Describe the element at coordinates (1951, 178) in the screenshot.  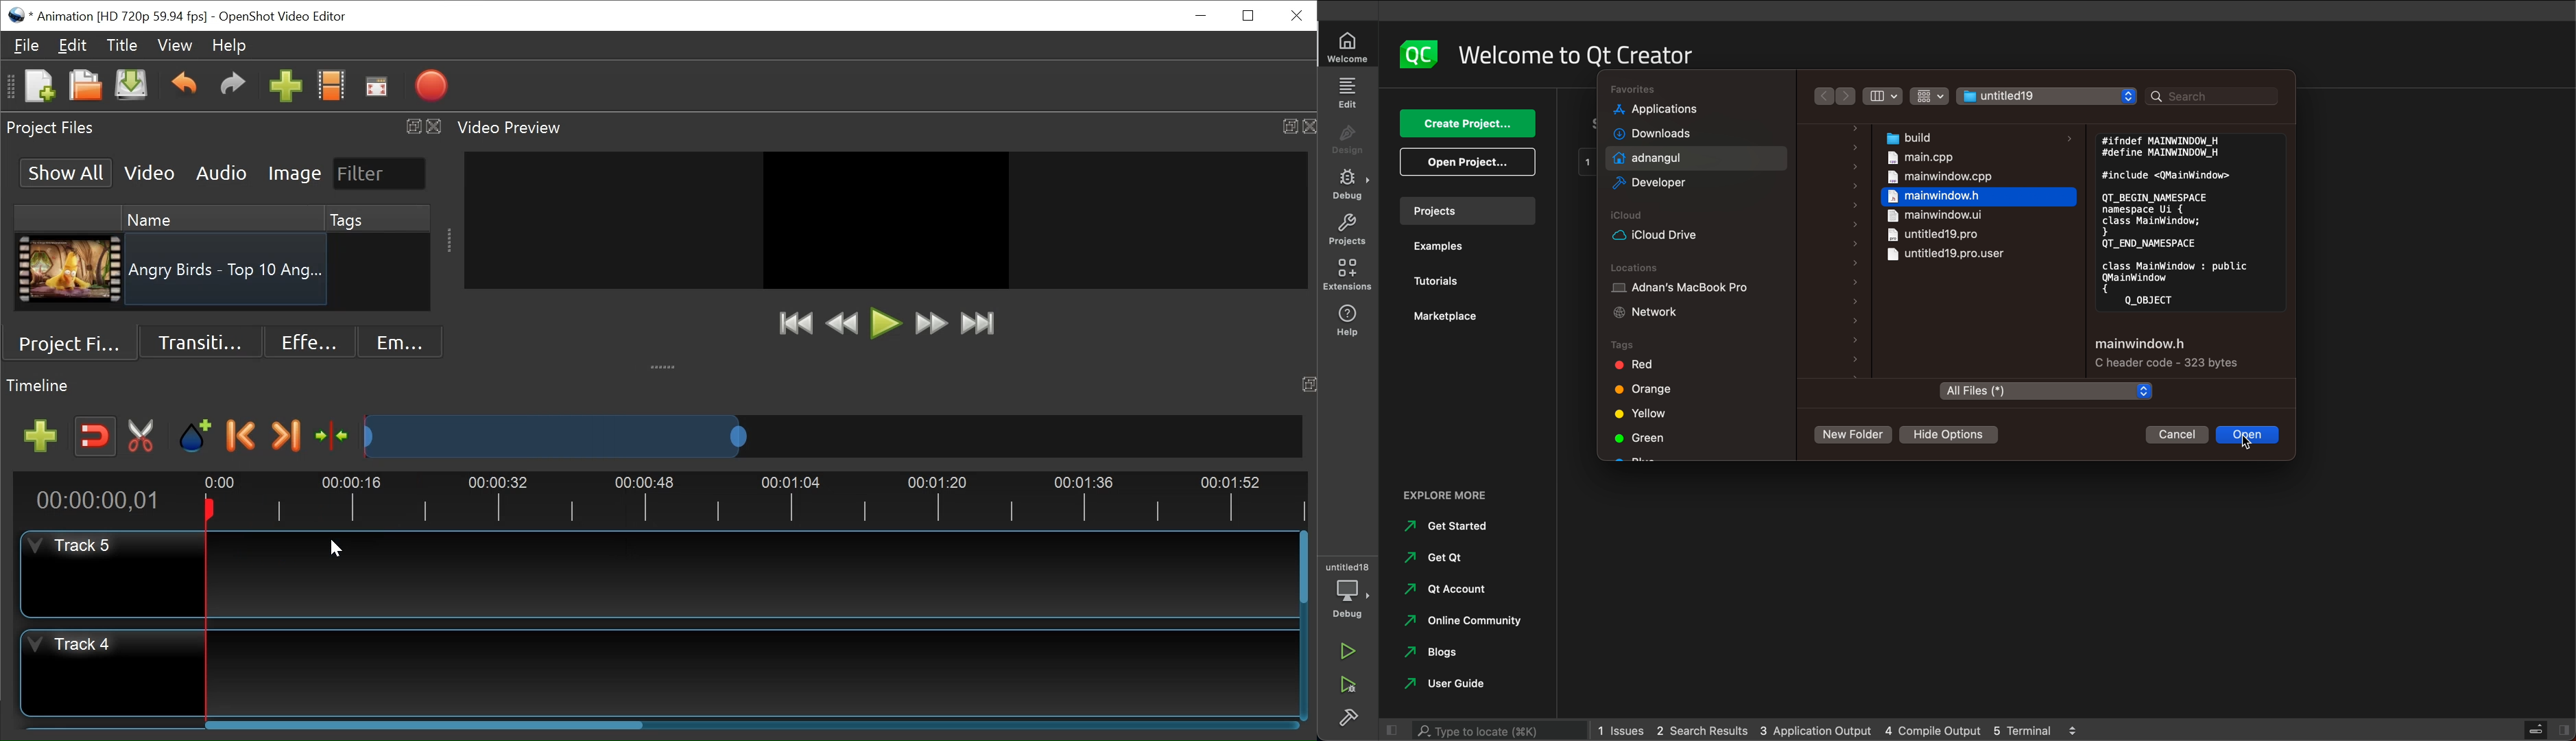
I see `main window.cpp` at that location.